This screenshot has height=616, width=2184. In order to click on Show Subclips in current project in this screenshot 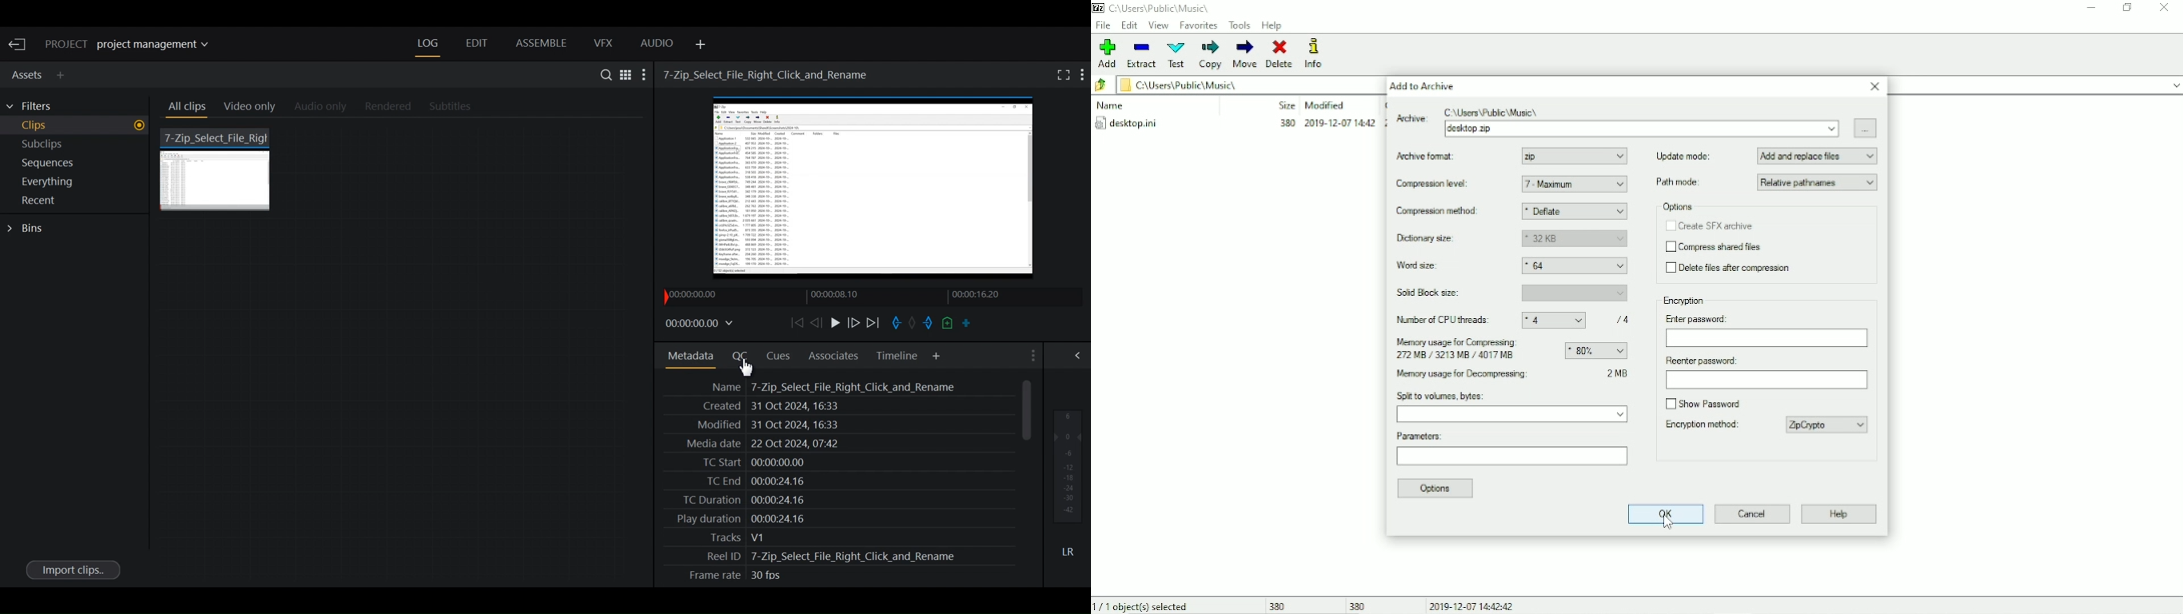, I will do `click(77, 146)`.